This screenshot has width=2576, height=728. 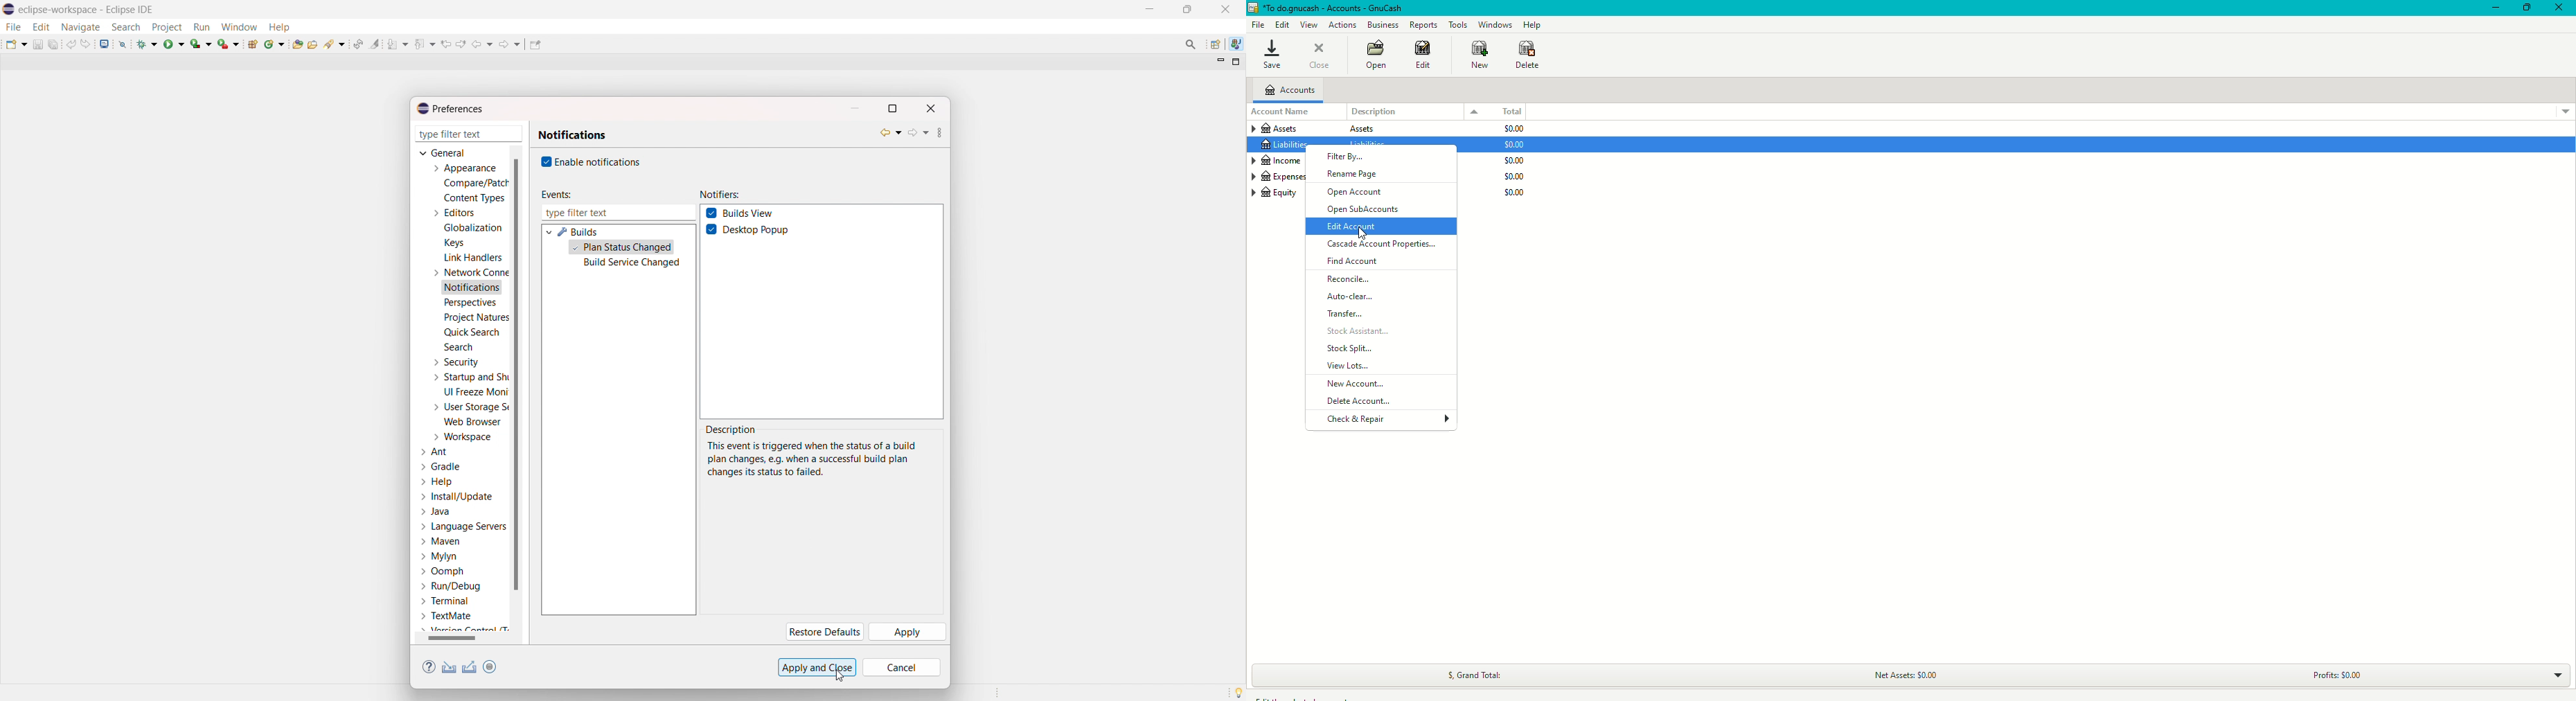 What do you see at coordinates (1290, 89) in the screenshot?
I see `Accounts` at bounding box center [1290, 89].